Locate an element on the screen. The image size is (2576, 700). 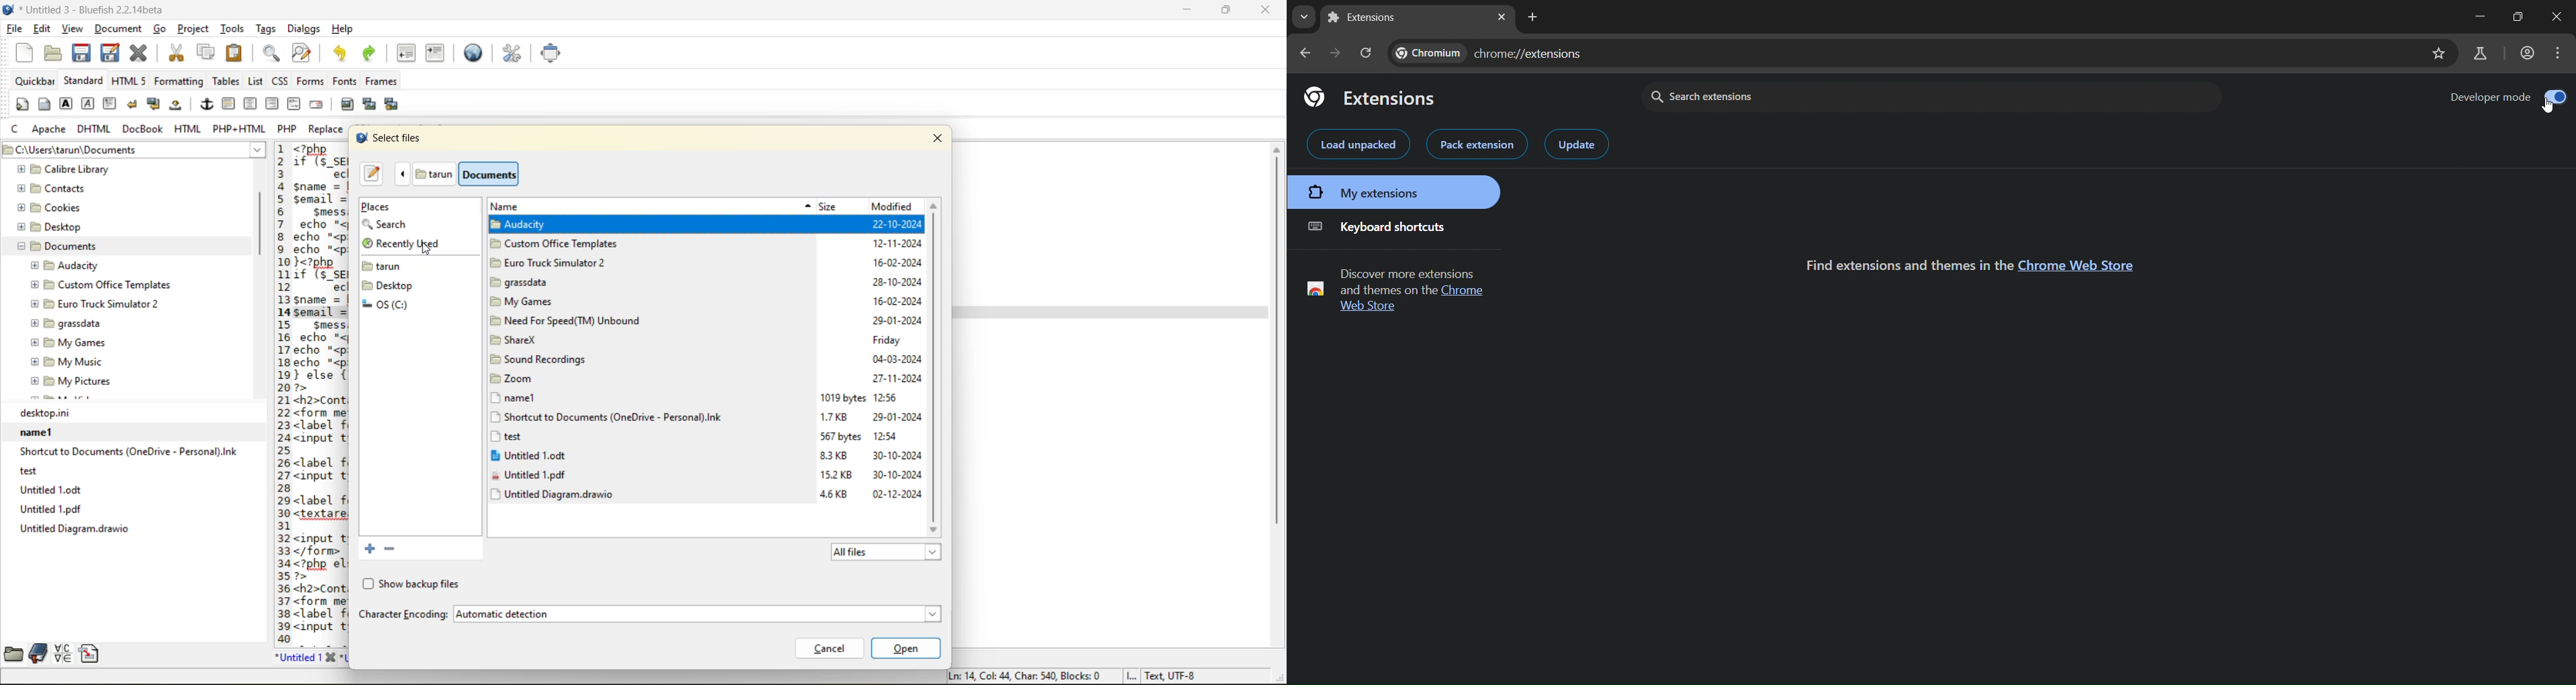
snippets is located at coordinates (92, 653).